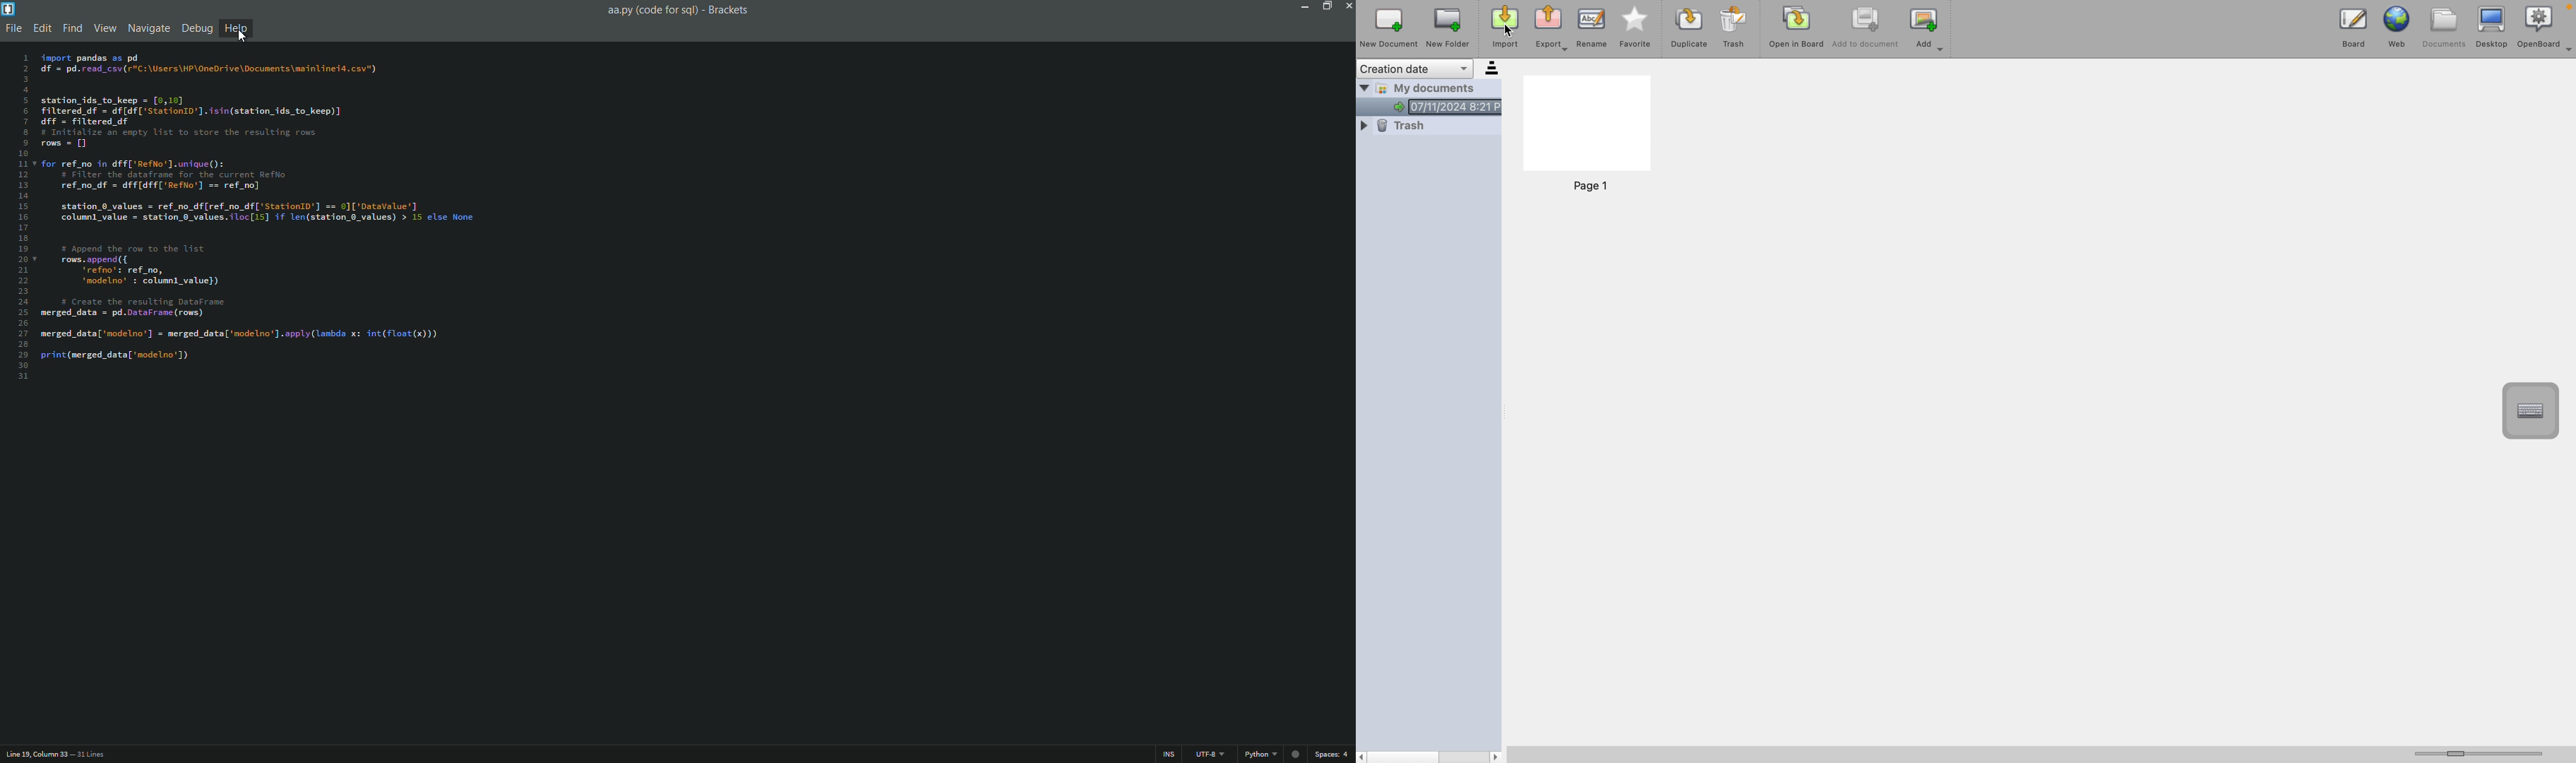 This screenshot has height=784, width=2576. I want to click on python, so click(1258, 755).